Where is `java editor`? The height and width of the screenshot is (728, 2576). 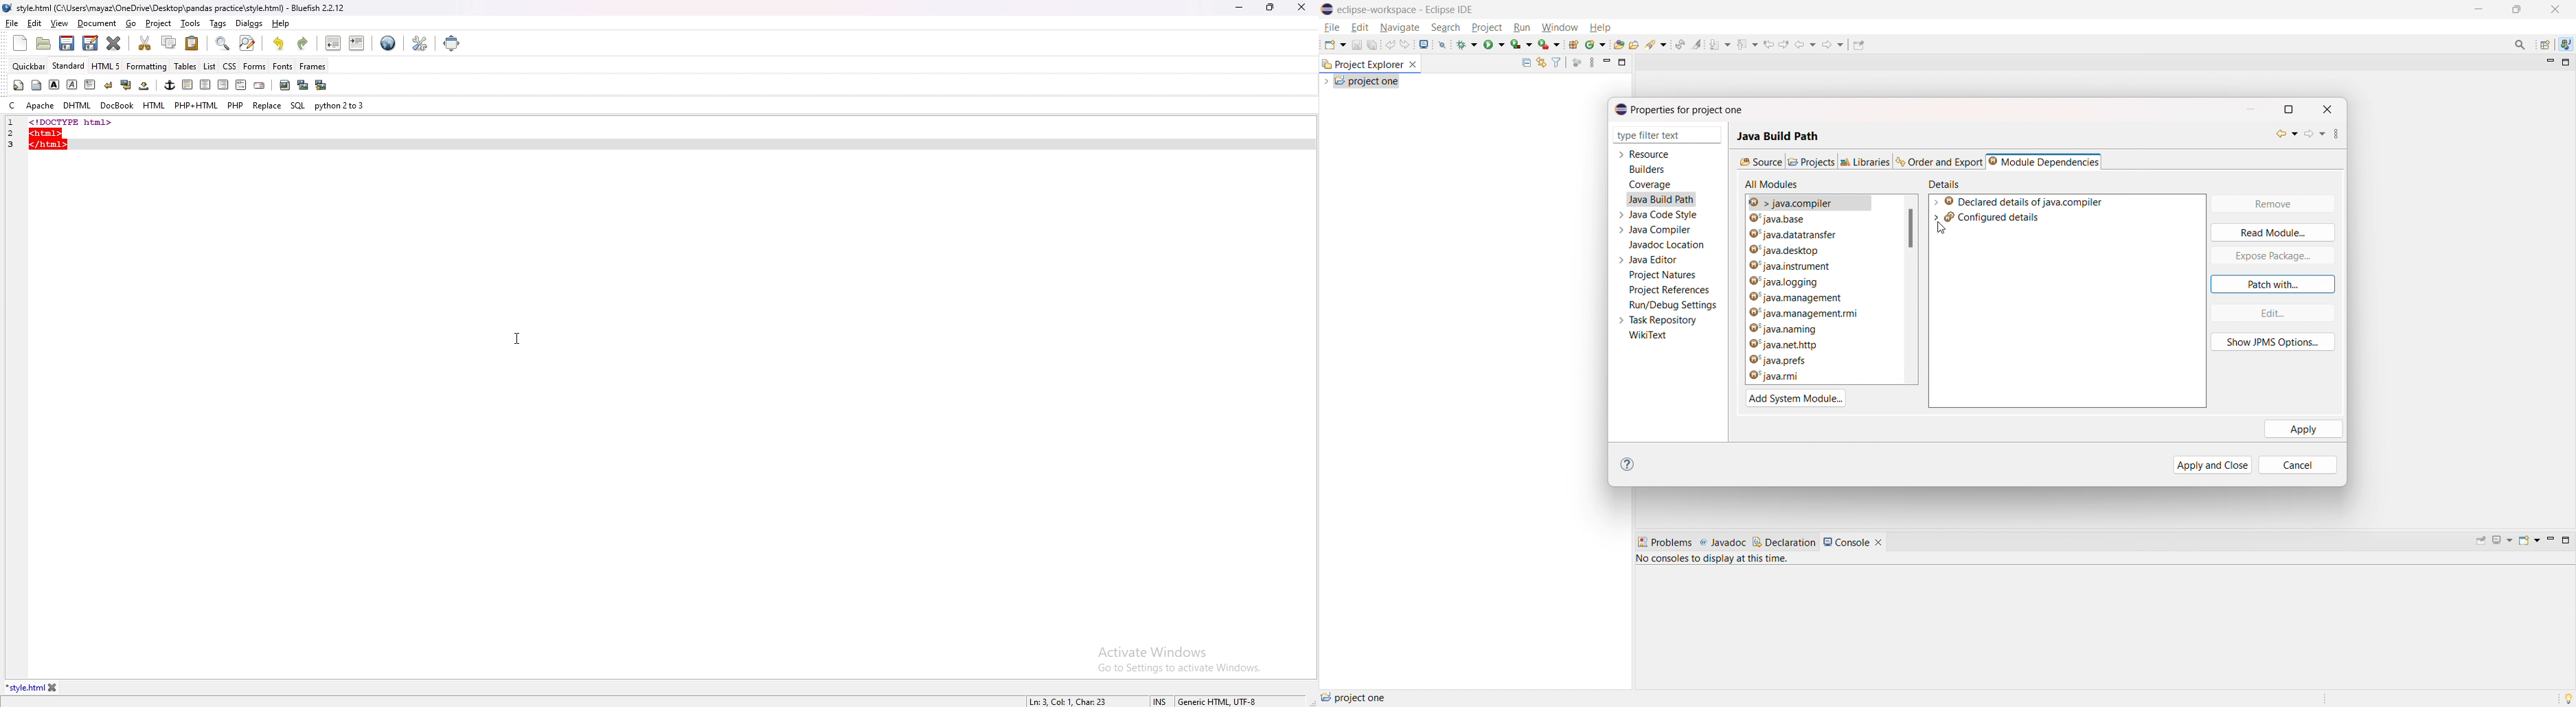 java editor is located at coordinates (1654, 260).